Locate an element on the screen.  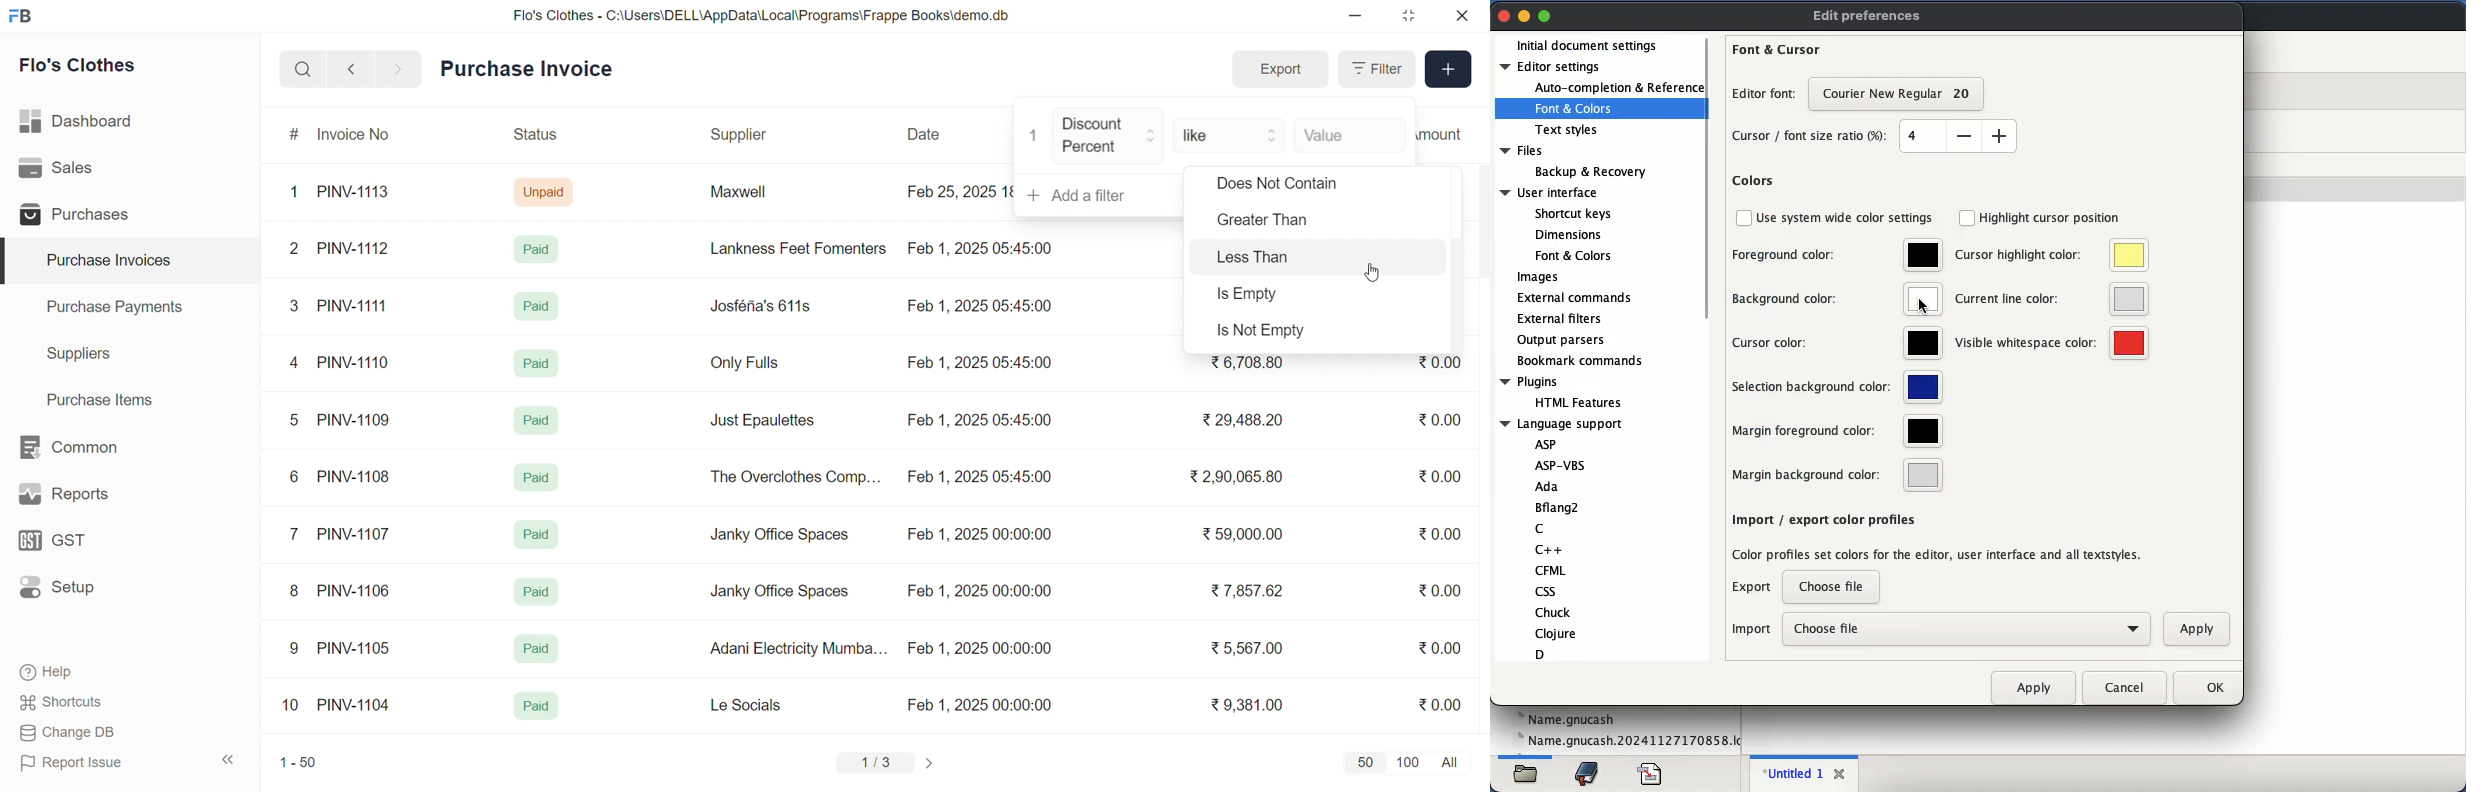
choose file is located at coordinates (1967, 628).